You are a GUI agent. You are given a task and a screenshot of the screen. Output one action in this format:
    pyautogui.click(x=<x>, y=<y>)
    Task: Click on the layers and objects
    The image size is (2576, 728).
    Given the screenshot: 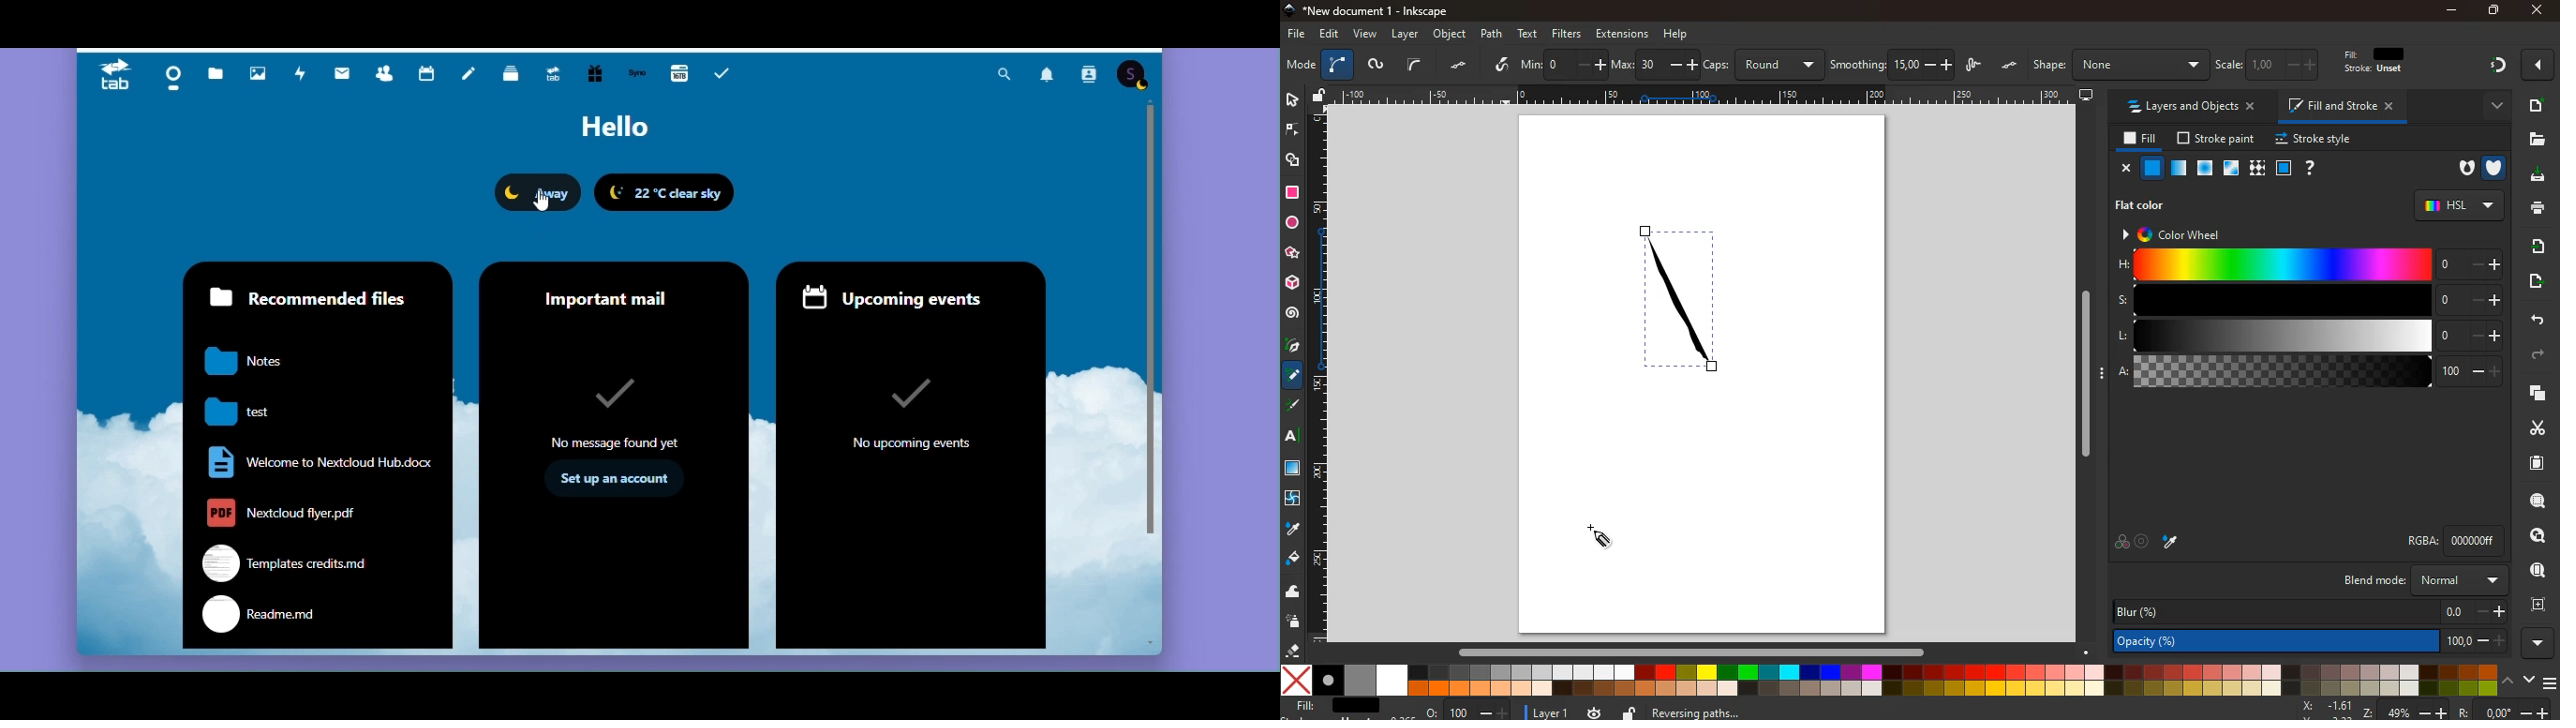 What is the action you would take?
    pyautogui.click(x=2190, y=106)
    